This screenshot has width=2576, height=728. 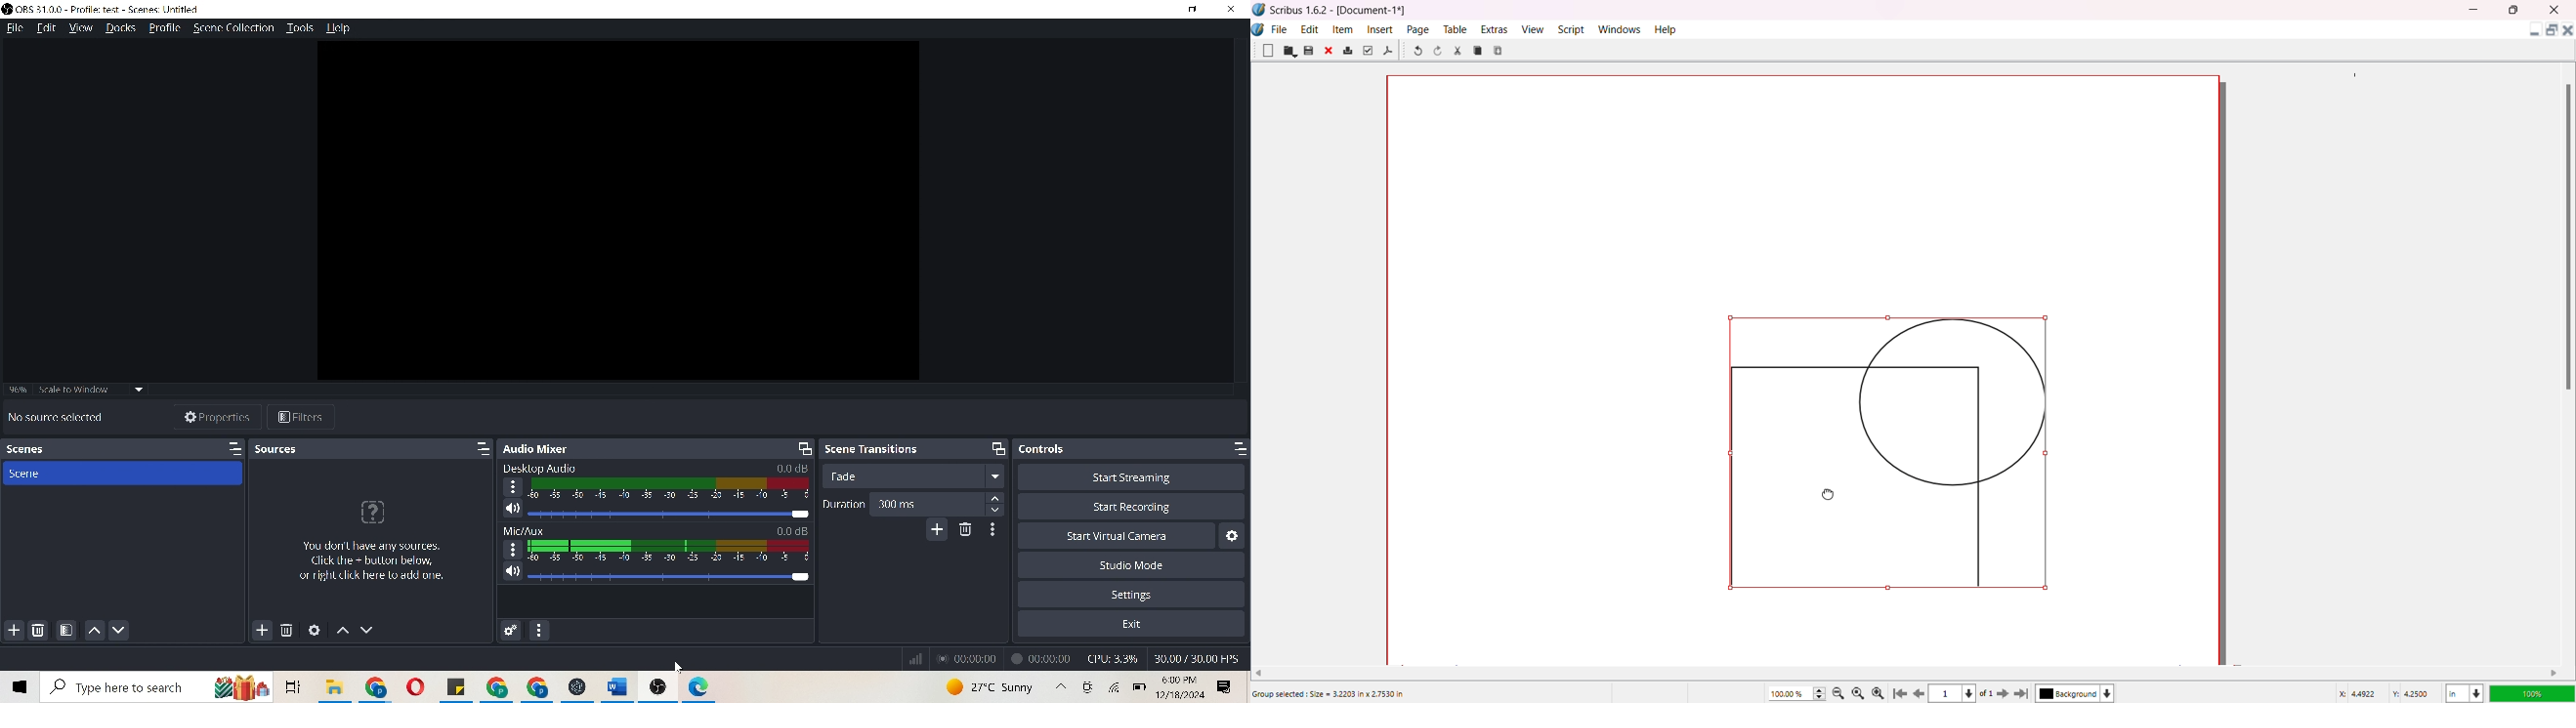 I want to click on remove, so click(x=969, y=532).